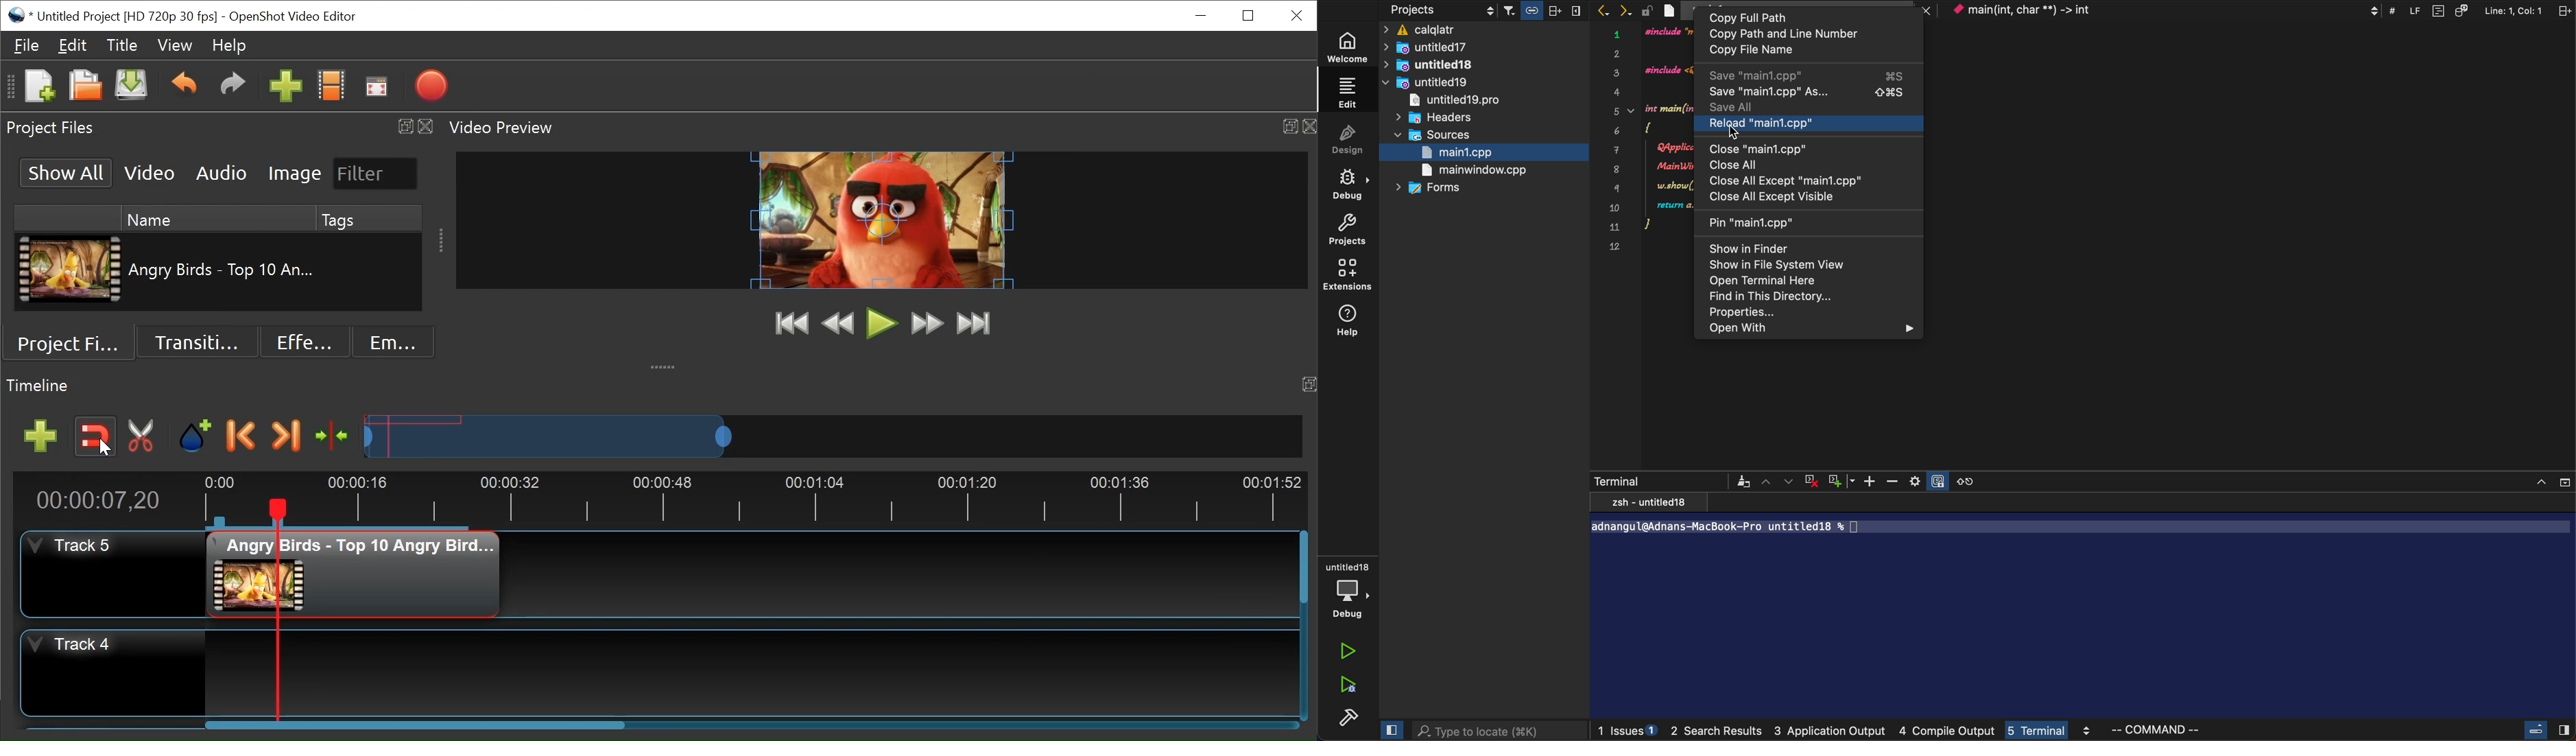 The height and width of the screenshot is (756, 2576). Describe the element at coordinates (96, 501) in the screenshot. I see `Current Position` at that location.